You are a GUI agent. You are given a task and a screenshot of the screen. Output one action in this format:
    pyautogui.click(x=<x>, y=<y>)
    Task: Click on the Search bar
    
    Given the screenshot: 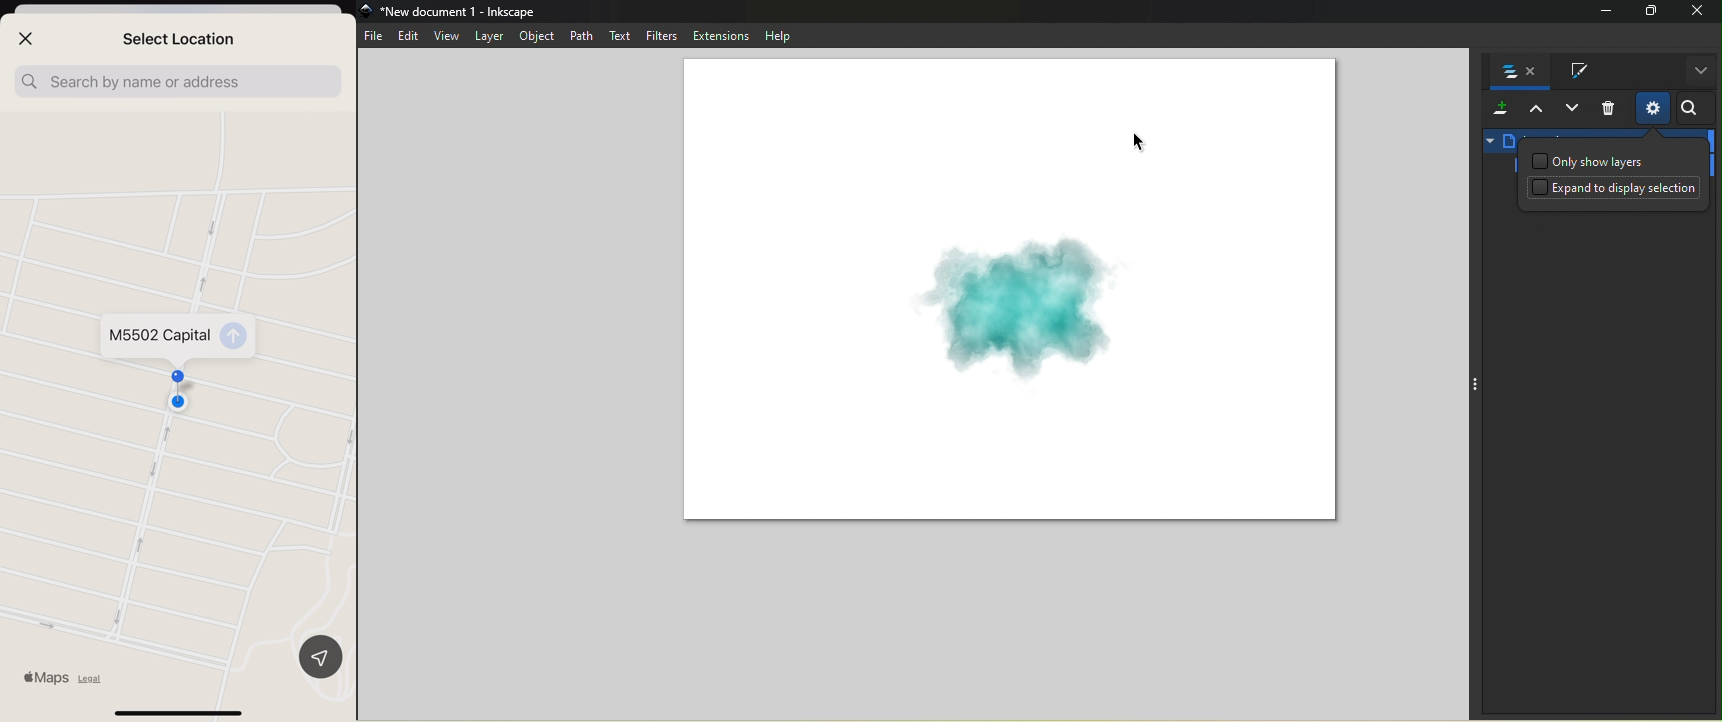 What is the action you would take?
    pyautogui.click(x=1693, y=109)
    